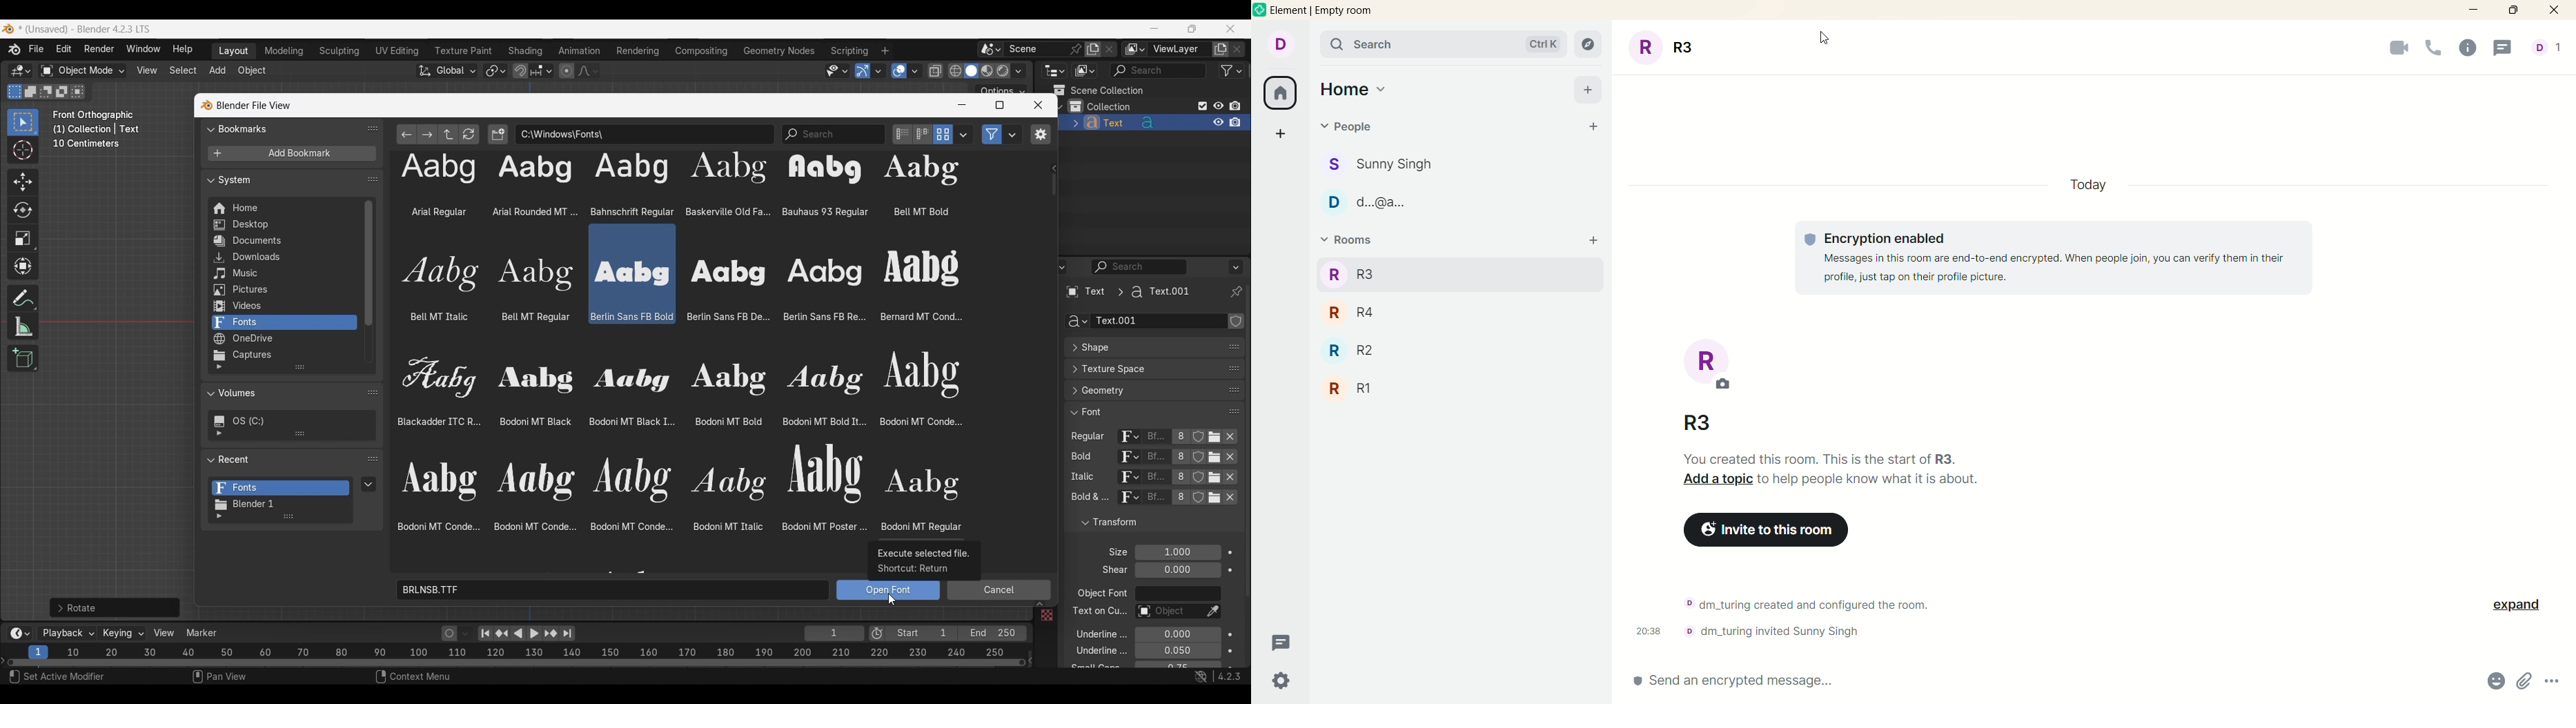  Describe the element at coordinates (702, 51) in the screenshot. I see `Compositing workspace` at that location.